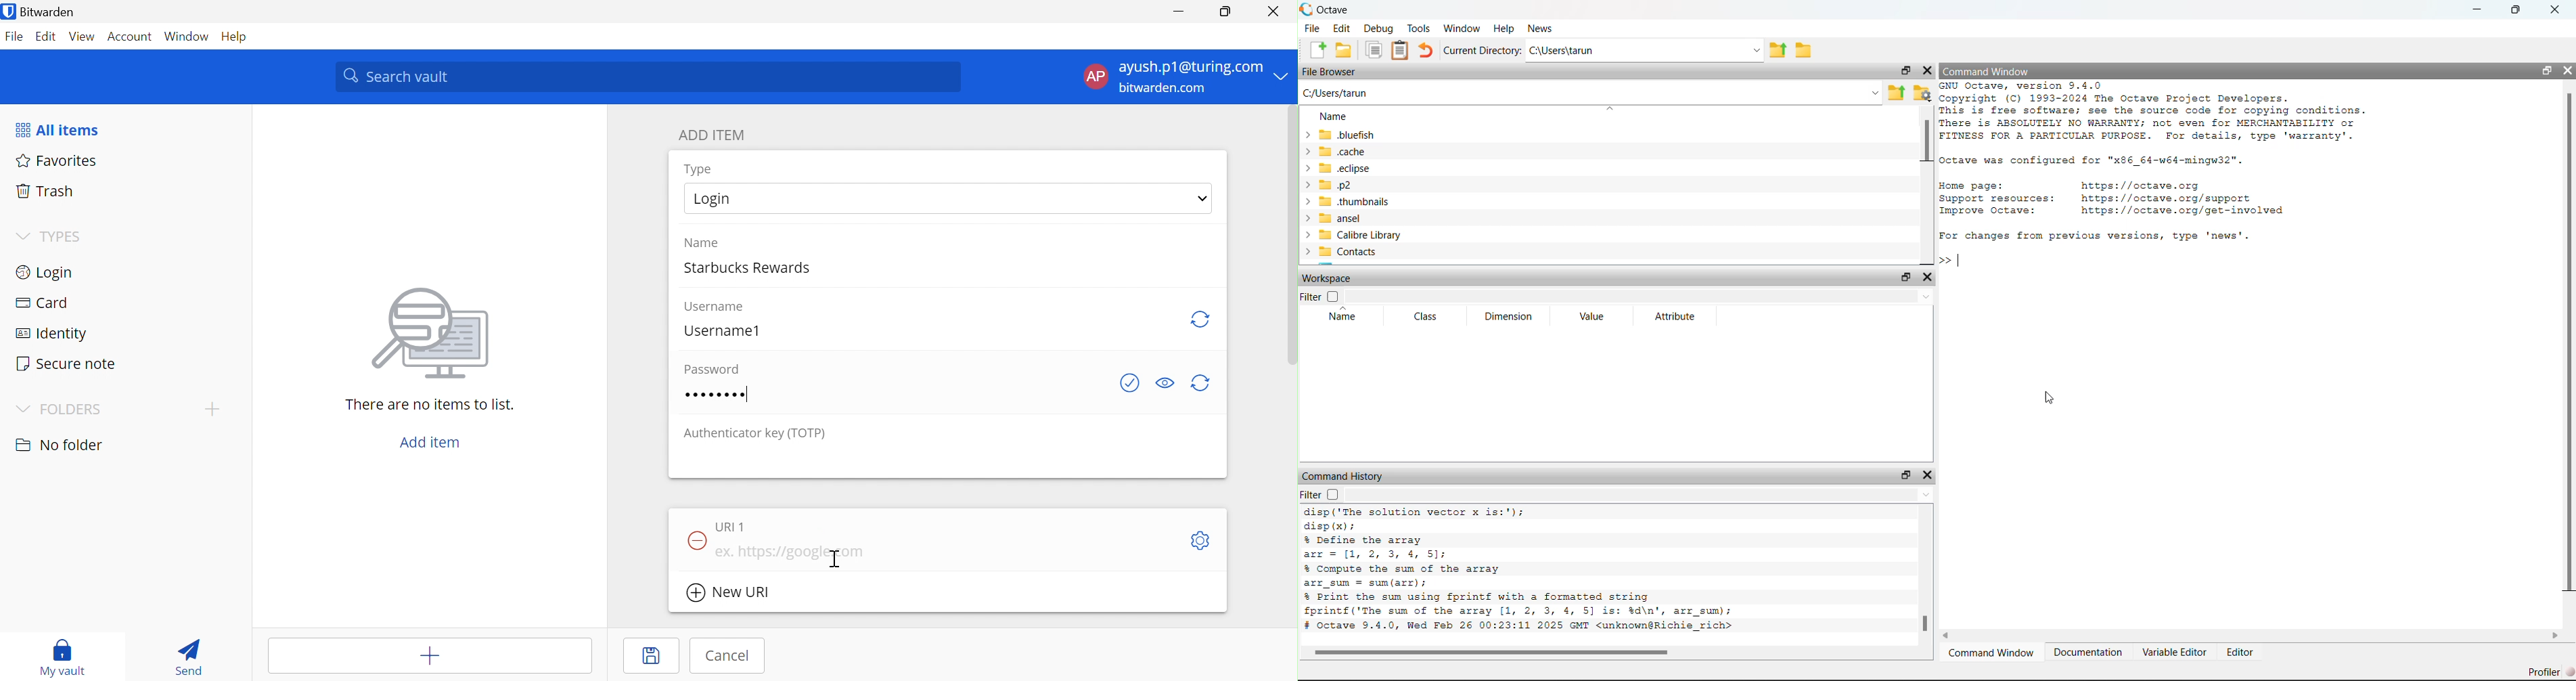 The image size is (2576, 700). What do you see at coordinates (1313, 28) in the screenshot?
I see `File` at bounding box center [1313, 28].